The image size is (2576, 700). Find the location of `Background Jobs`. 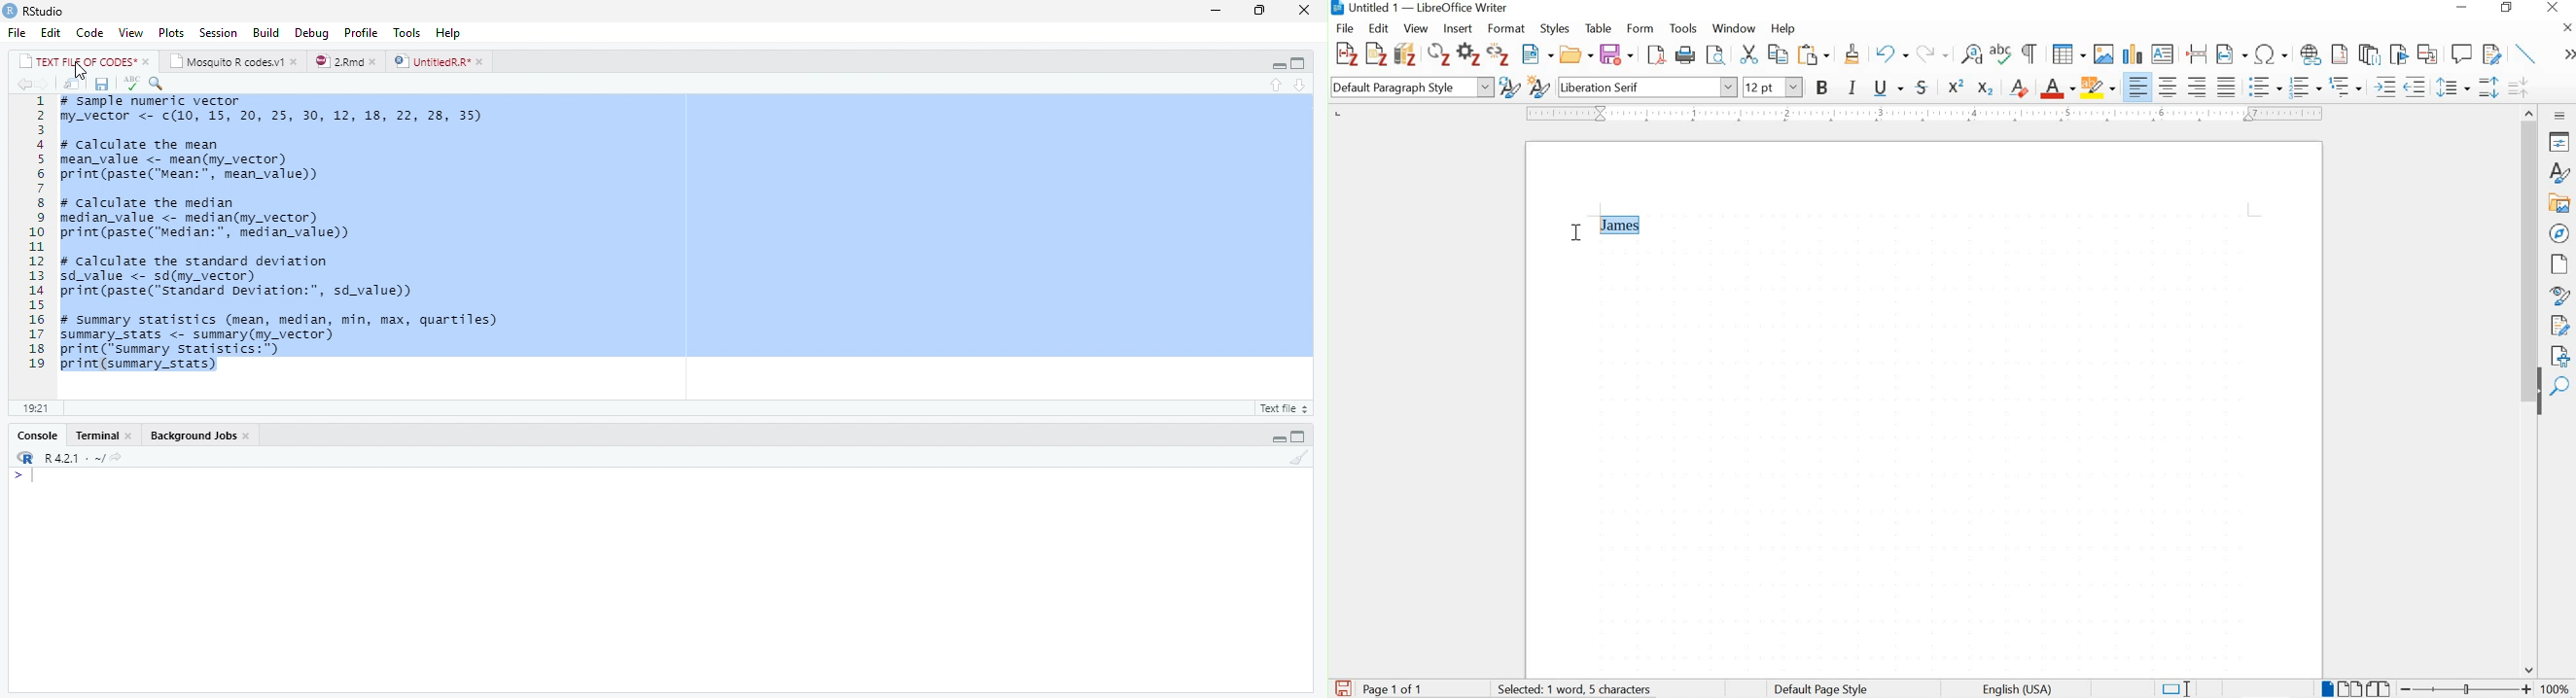

Background Jobs is located at coordinates (194, 436).